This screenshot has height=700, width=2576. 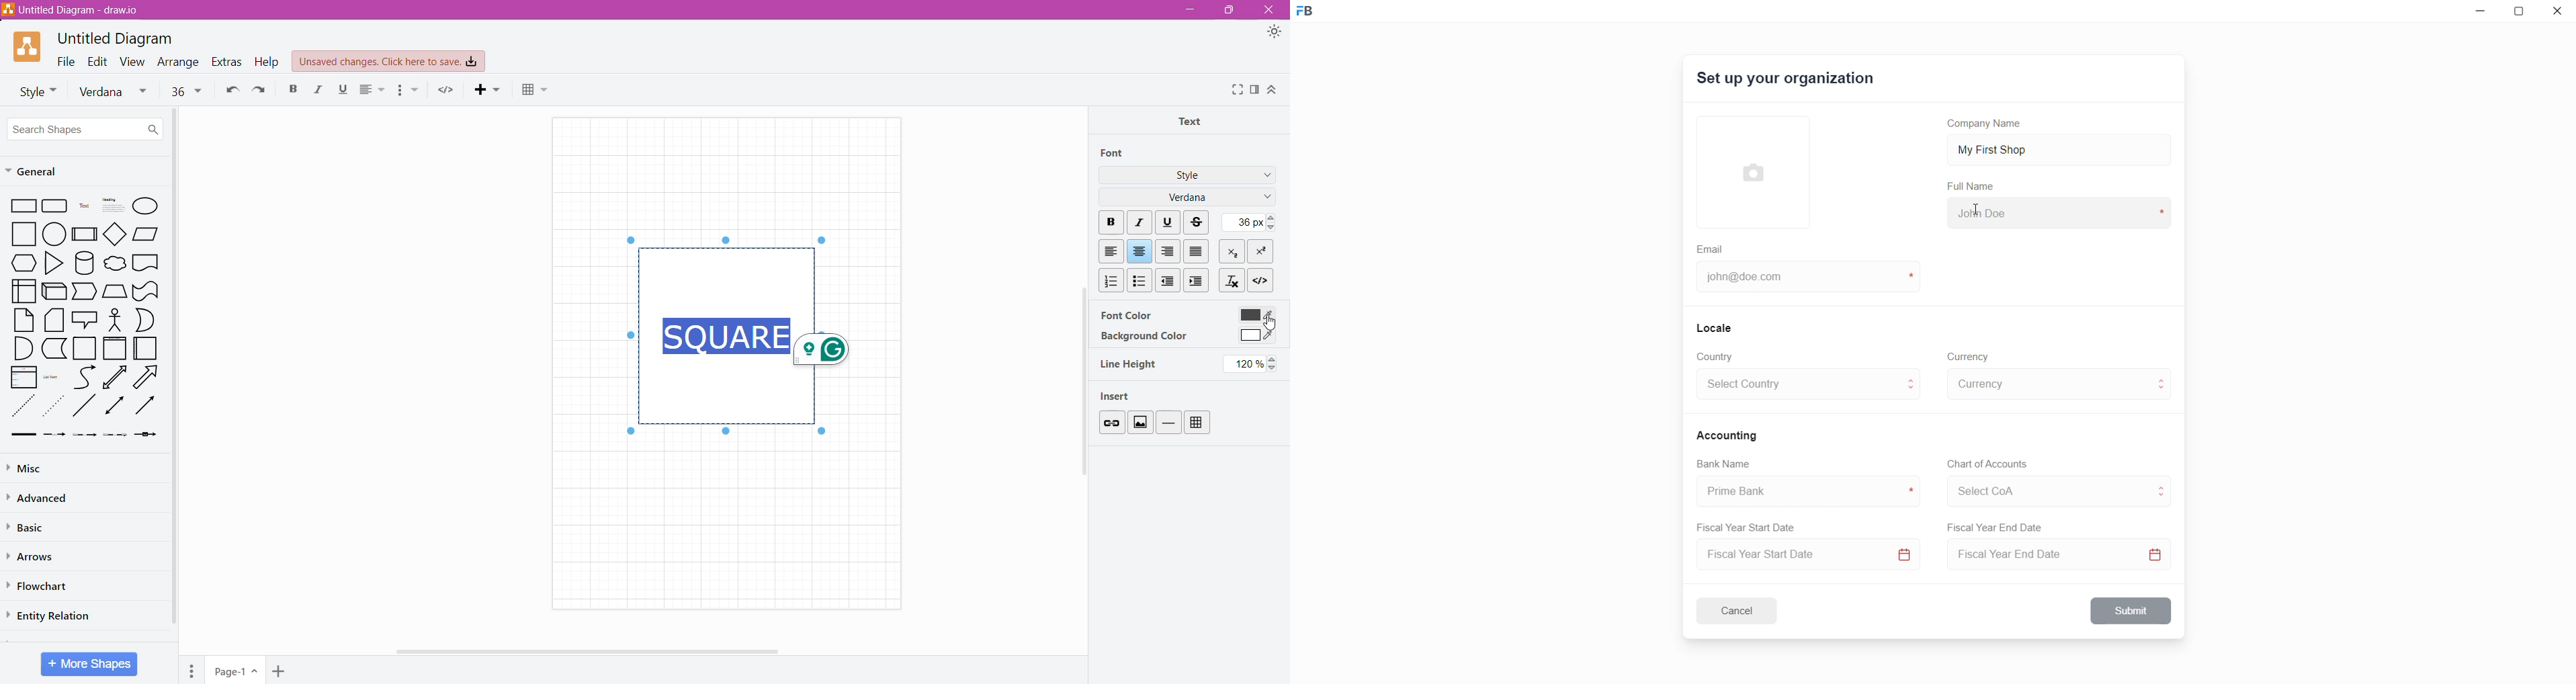 What do you see at coordinates (2057, 212) in the screenshot?
I see `full name input box` at bounding box center [2057, 212].